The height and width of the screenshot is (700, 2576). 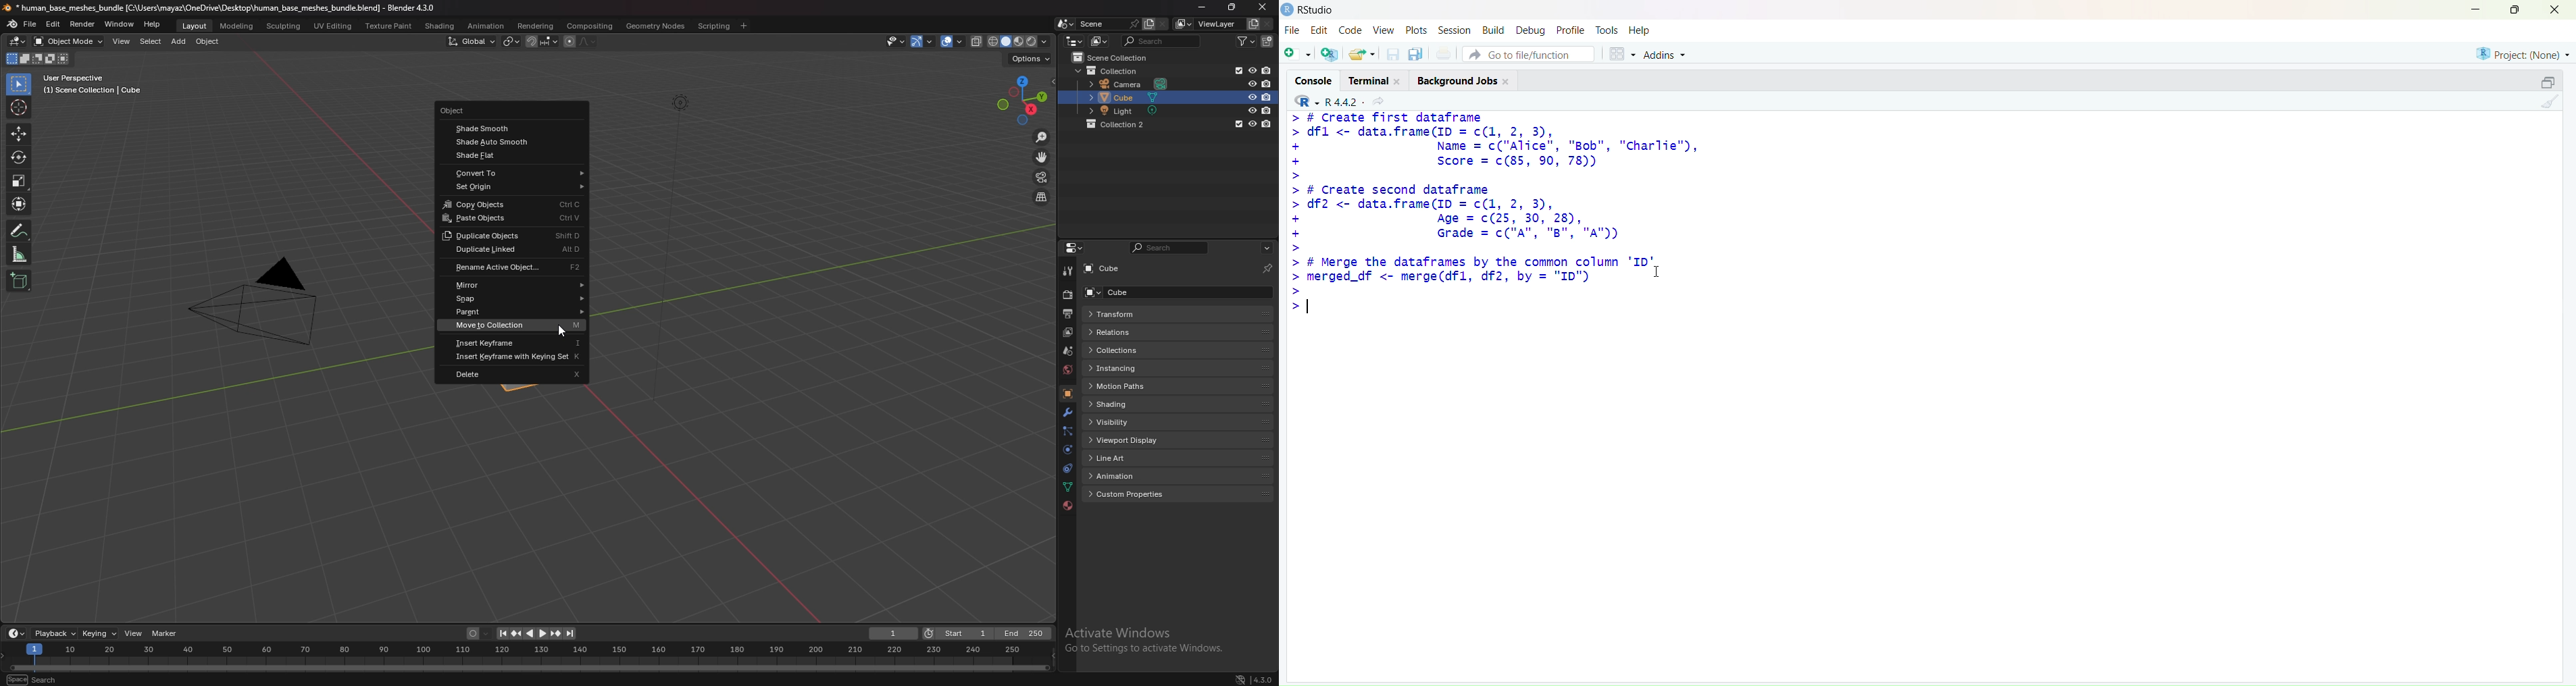 What do you see at coordinates (209, 41) in the screenshot?
I see `object` at bounding box center [209, 41].